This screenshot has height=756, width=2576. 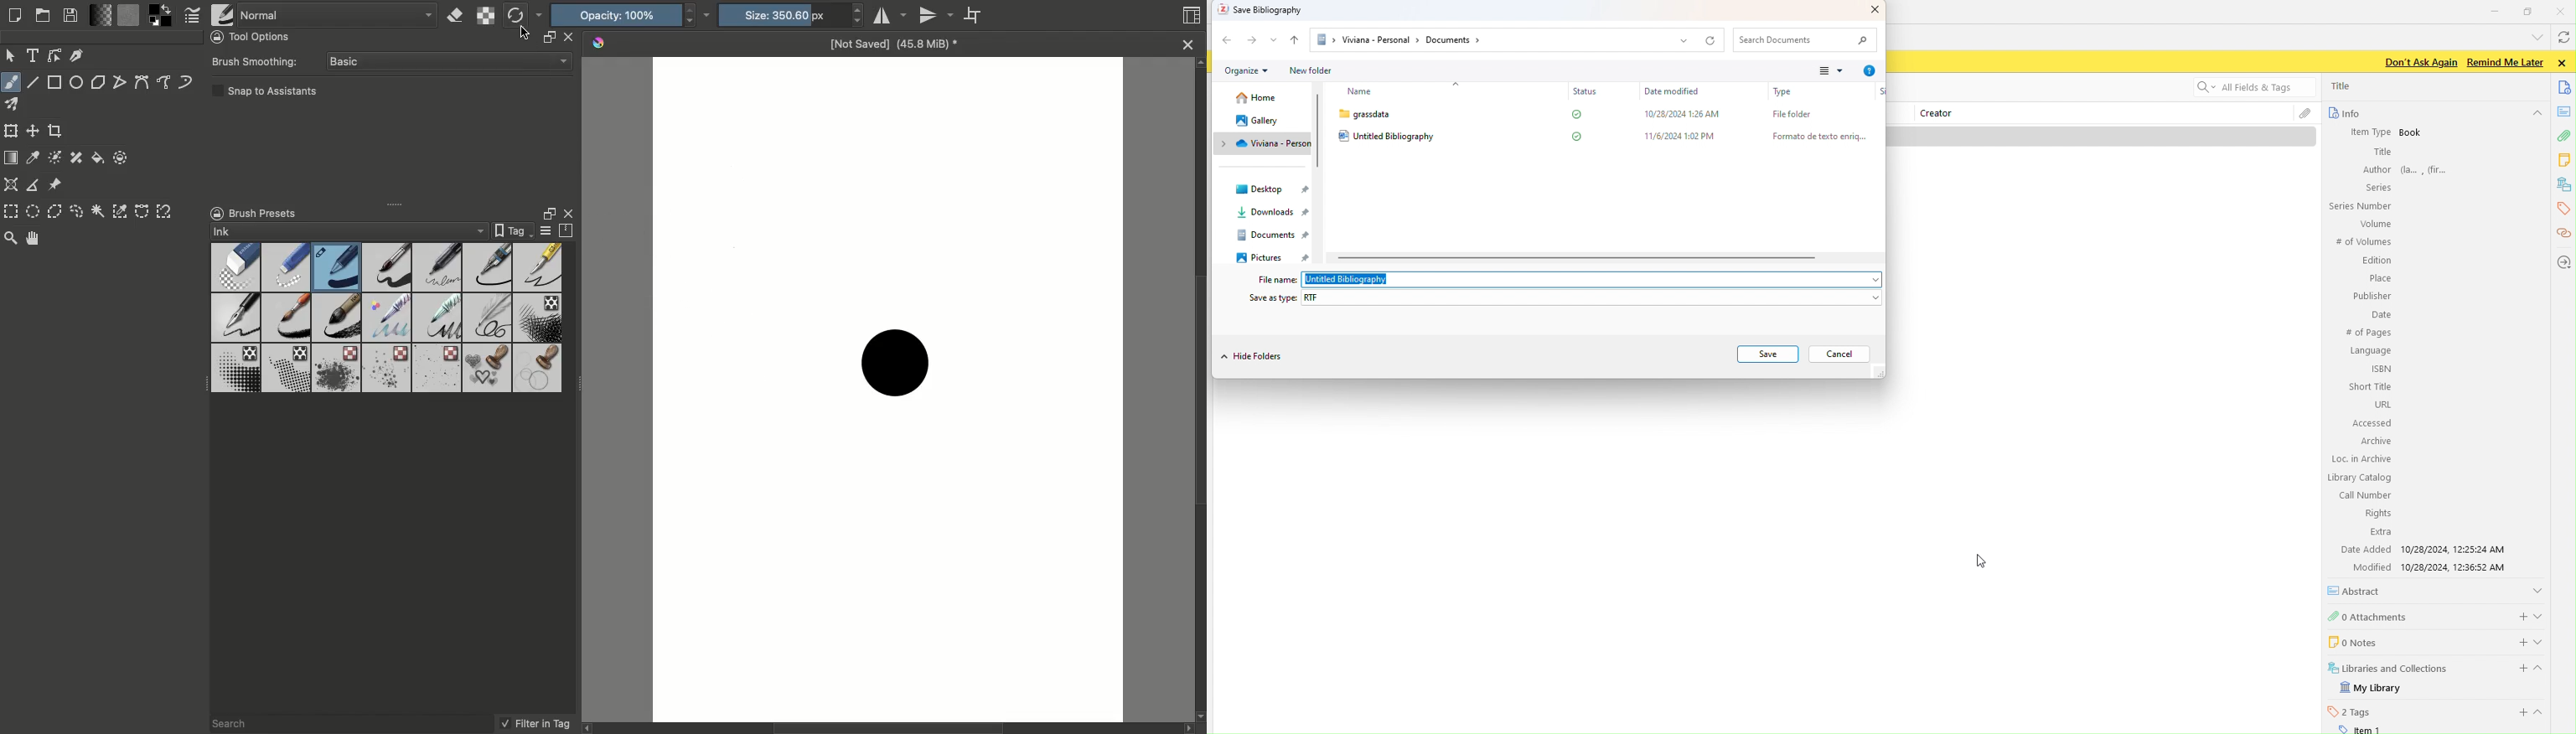 What do you see at coordinates (1869, 280) in the screenshot?
I see `dropdown ` at bounding box center [1869, 280].